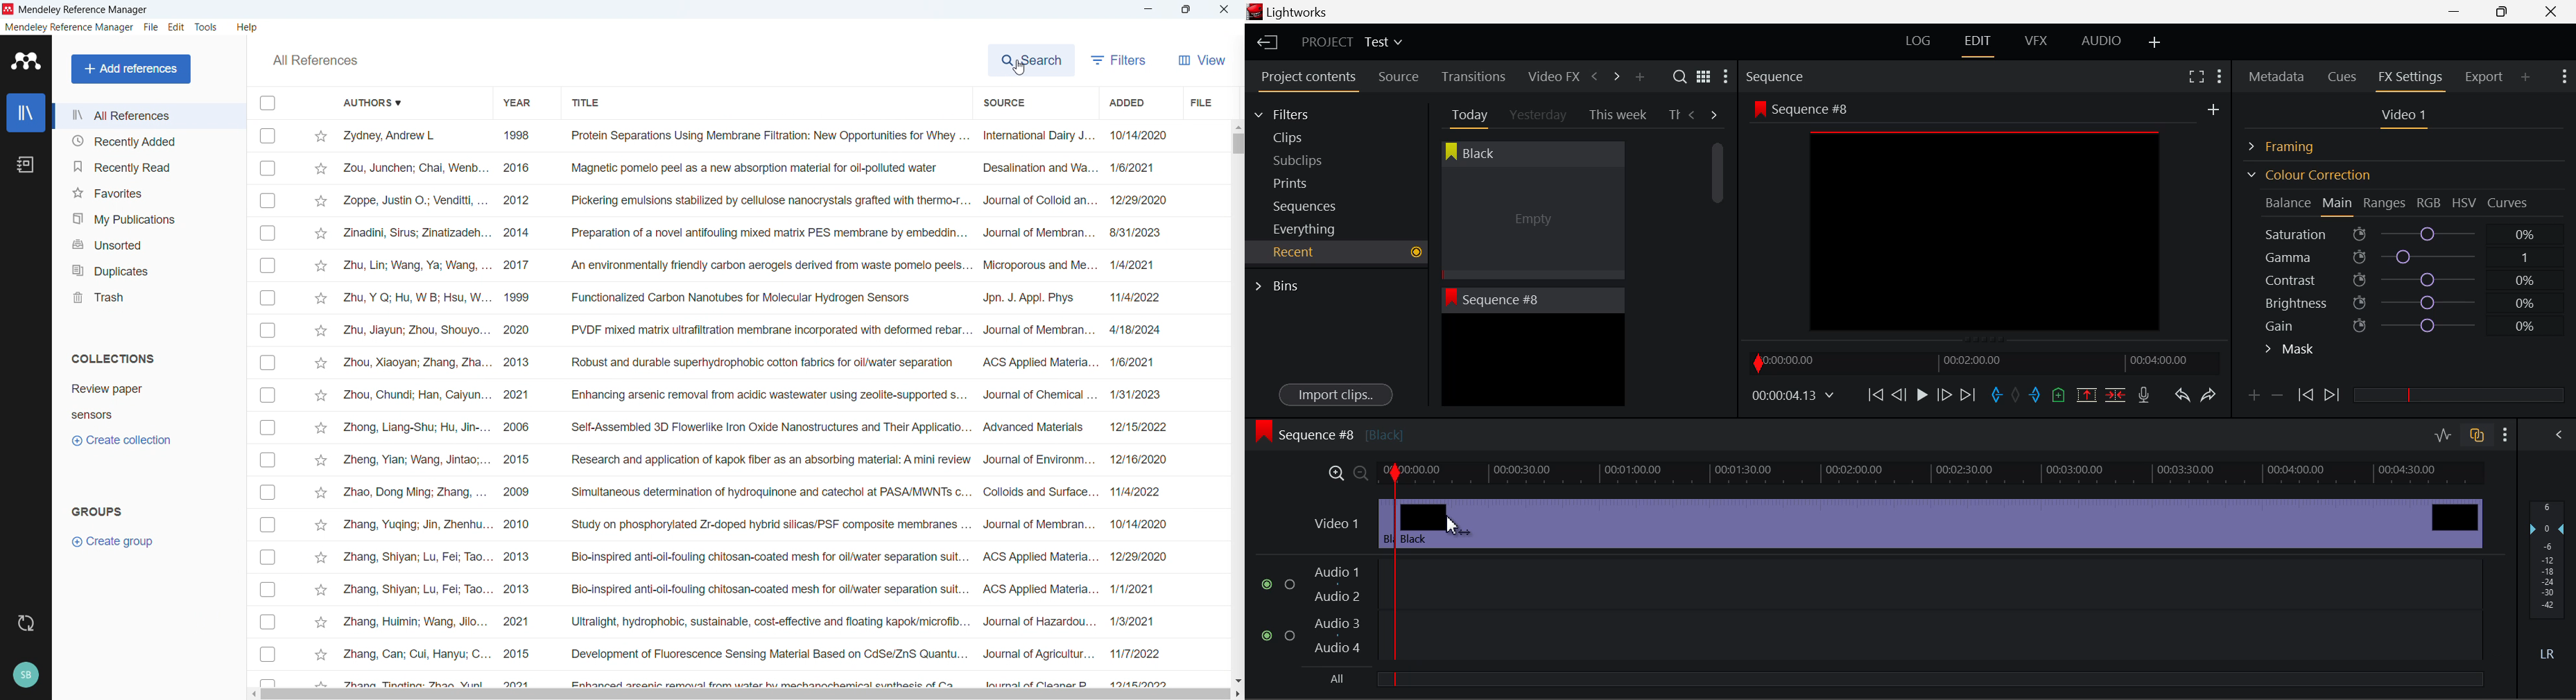 The height and width of the screenshot is (700, 2576). What do you see at coordinates (252, 694) in the screenshot?
I see `Scroll left ` at bounding box center [252, 694].